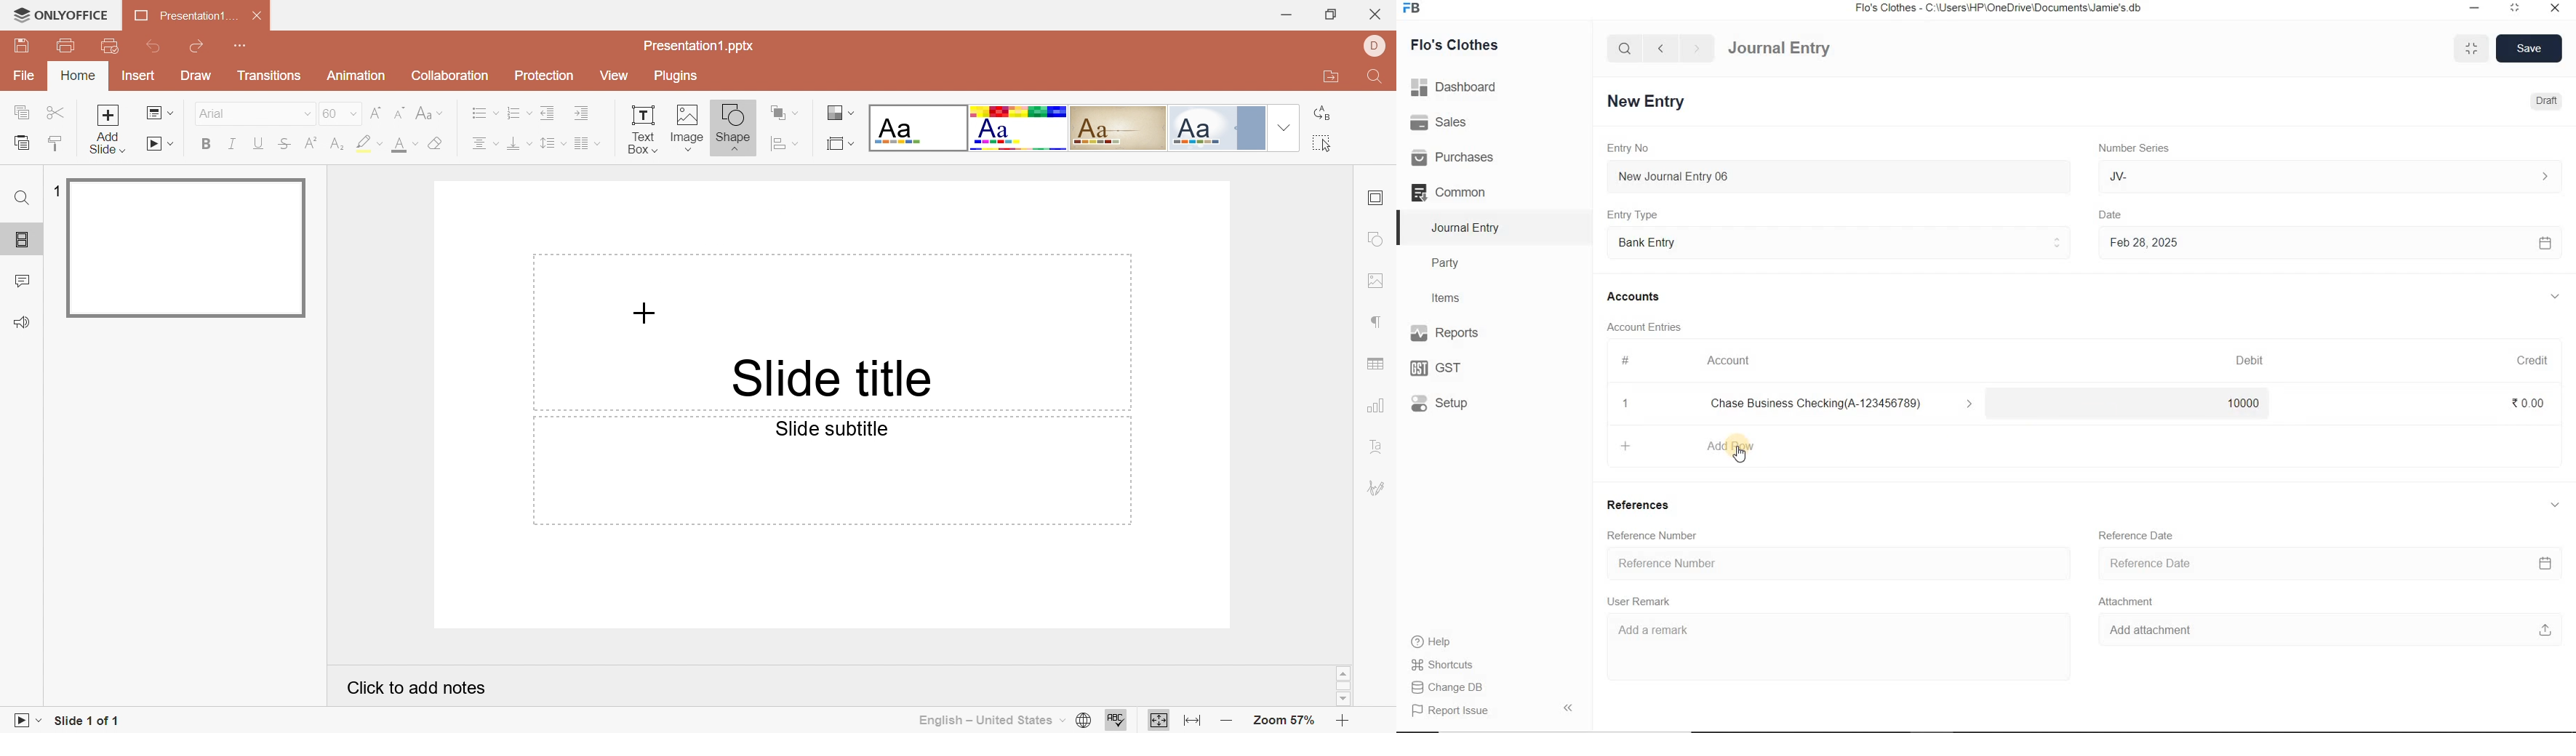  Describe the element at coordinates (1660, 47) in the screenshot. I see `back` at that location.